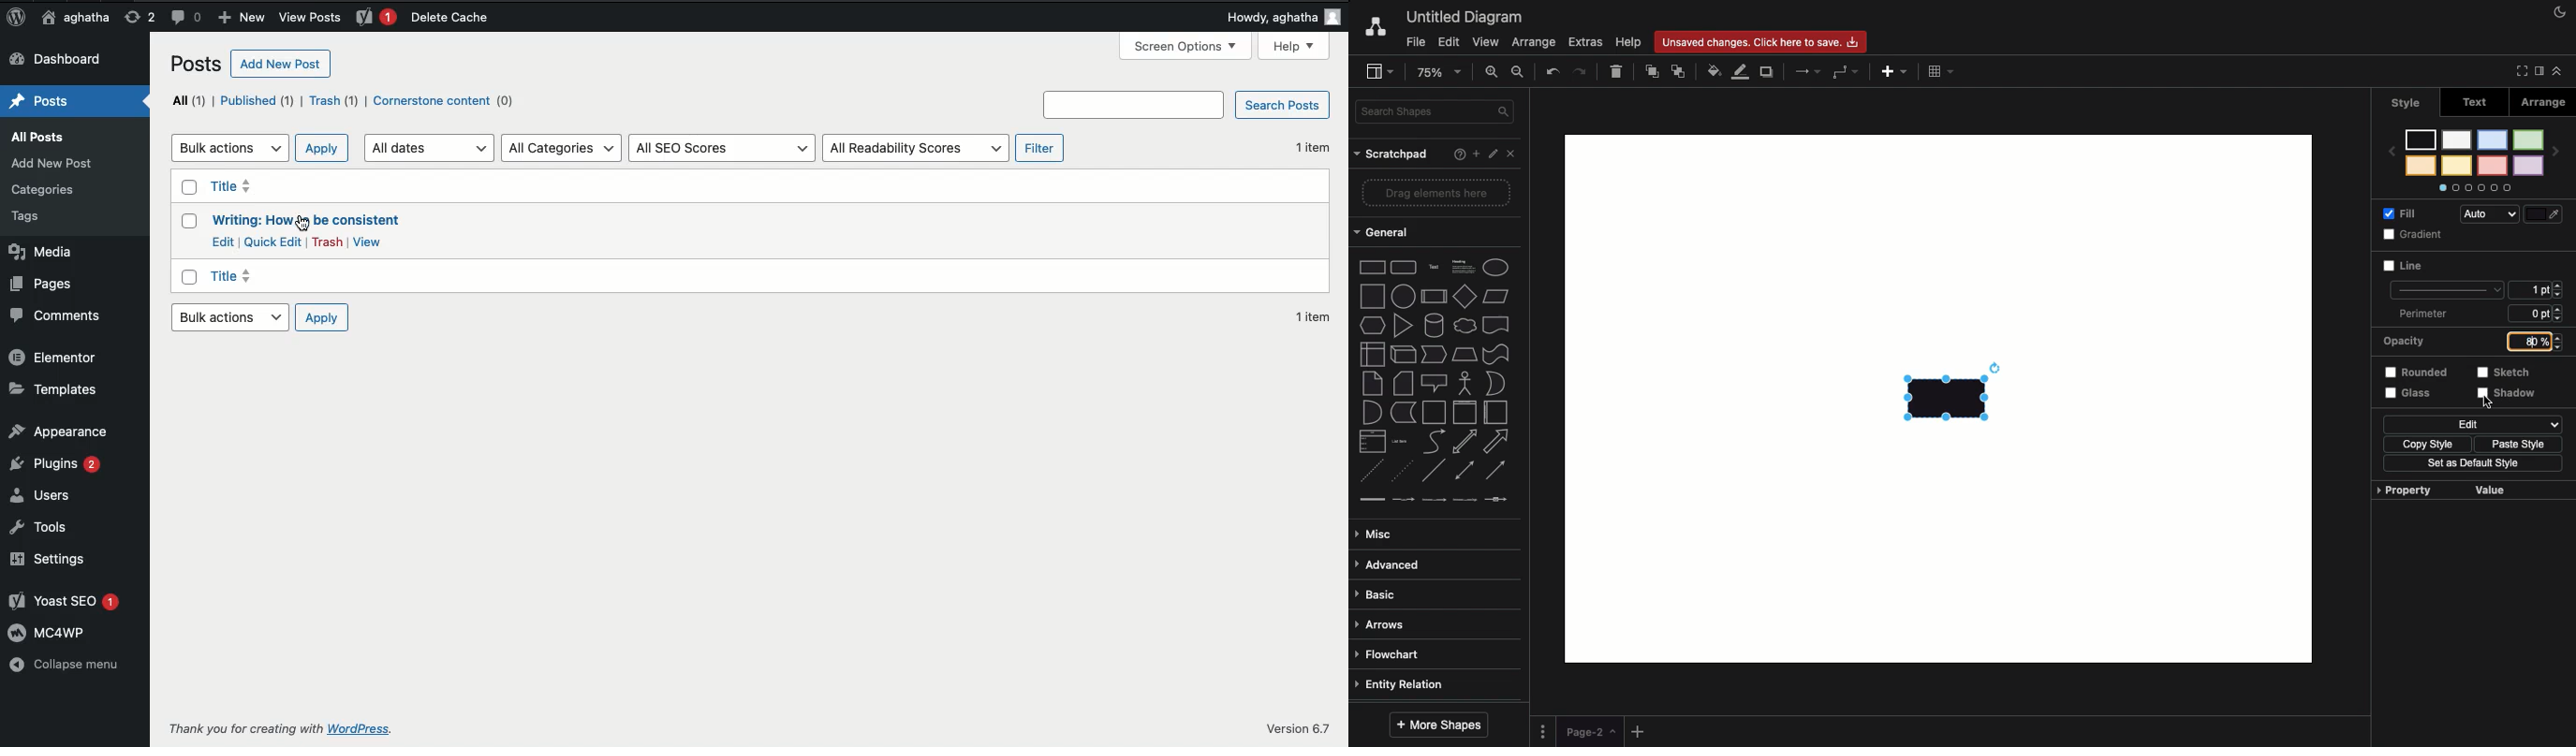  Describe the element at coordinates (228, 147) in the screenshot. I see `Bulk actions` at that location.